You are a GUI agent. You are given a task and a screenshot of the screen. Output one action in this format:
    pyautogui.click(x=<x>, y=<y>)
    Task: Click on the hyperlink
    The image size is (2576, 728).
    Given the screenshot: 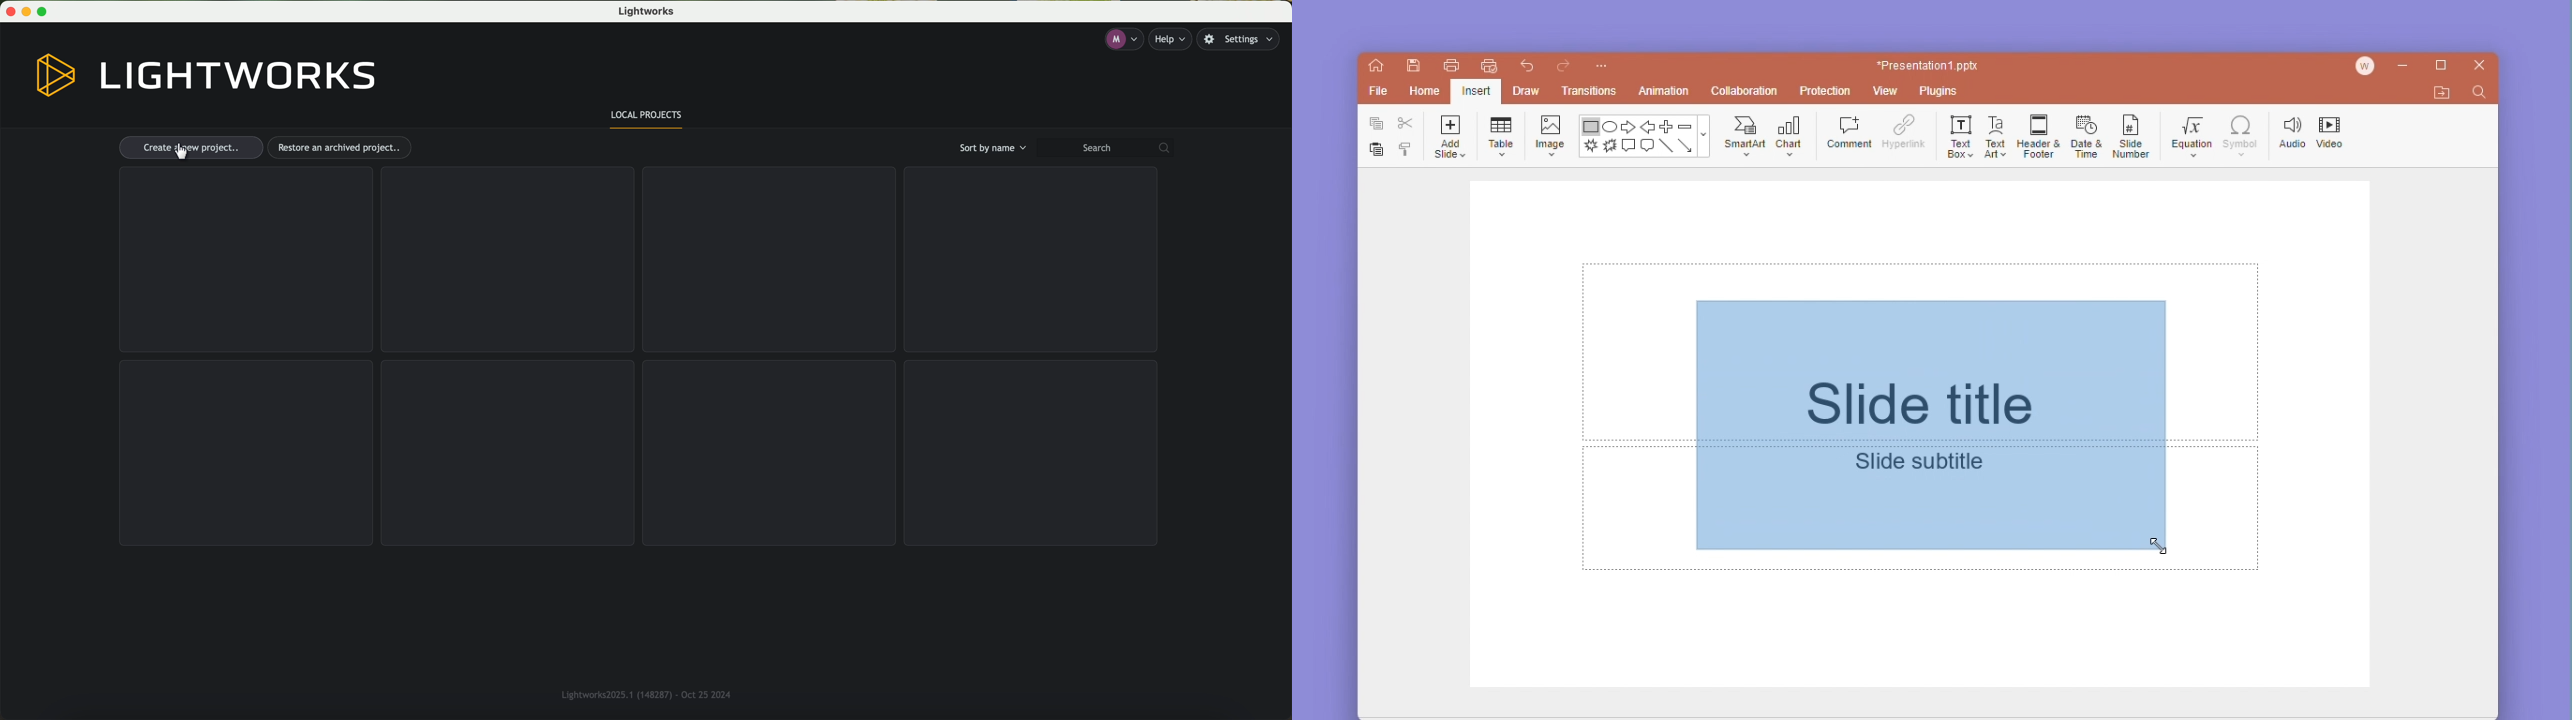 What is the action you would take?
    pyautogui.click(x=1904, y=131)
    